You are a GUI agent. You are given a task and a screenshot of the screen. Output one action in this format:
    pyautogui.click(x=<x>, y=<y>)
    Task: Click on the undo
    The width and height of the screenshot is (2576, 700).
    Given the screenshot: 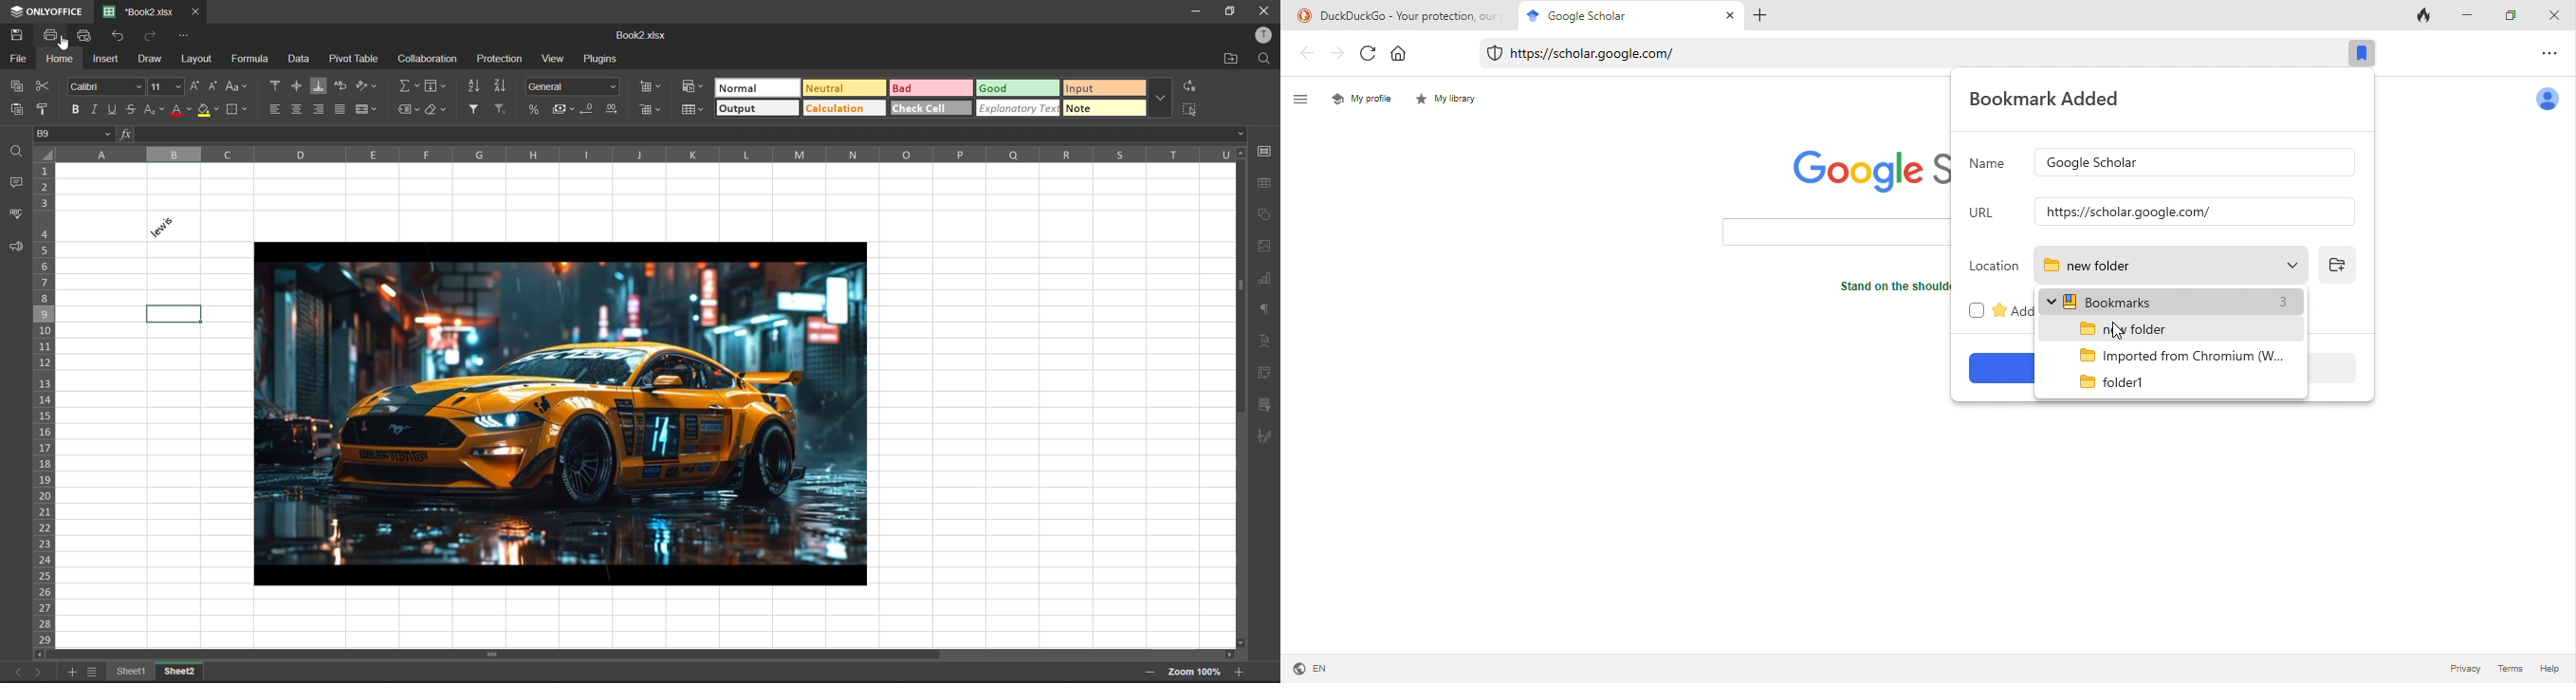 What is the action you would take?
    pyautogui.click(x=123, y=38)
    